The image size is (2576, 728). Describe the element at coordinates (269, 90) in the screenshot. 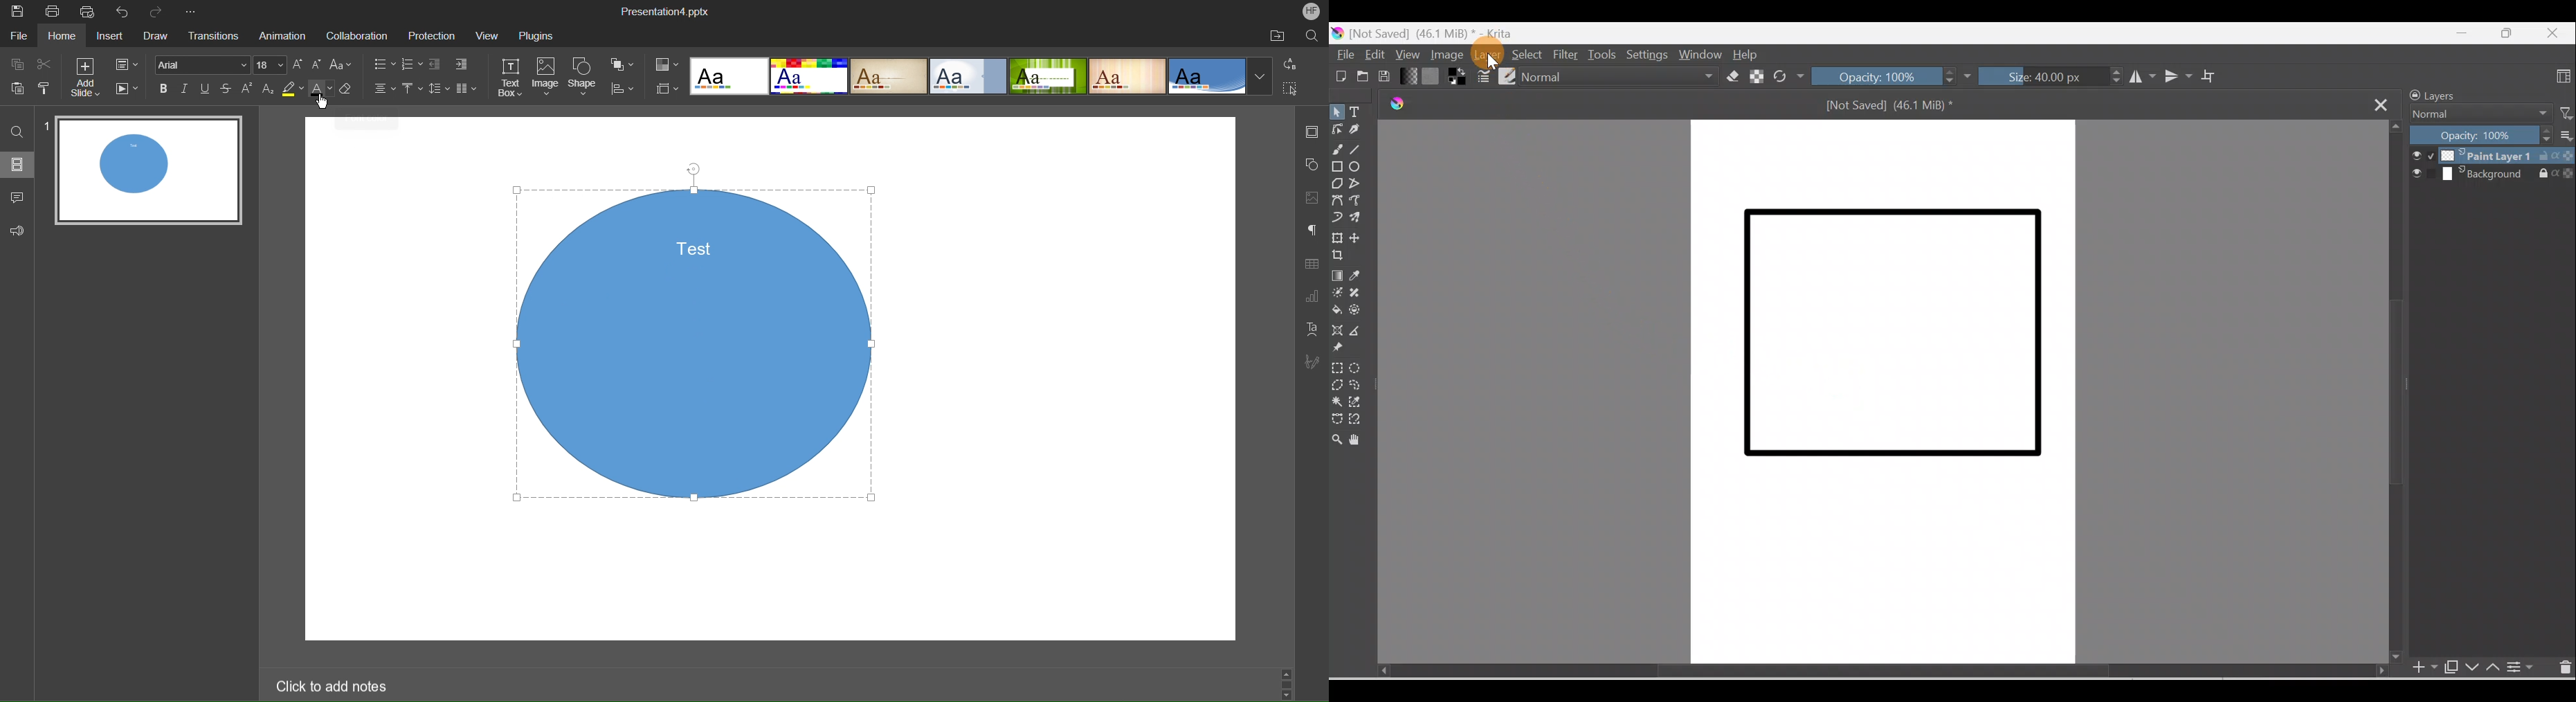

I see `Subscript` at that location.